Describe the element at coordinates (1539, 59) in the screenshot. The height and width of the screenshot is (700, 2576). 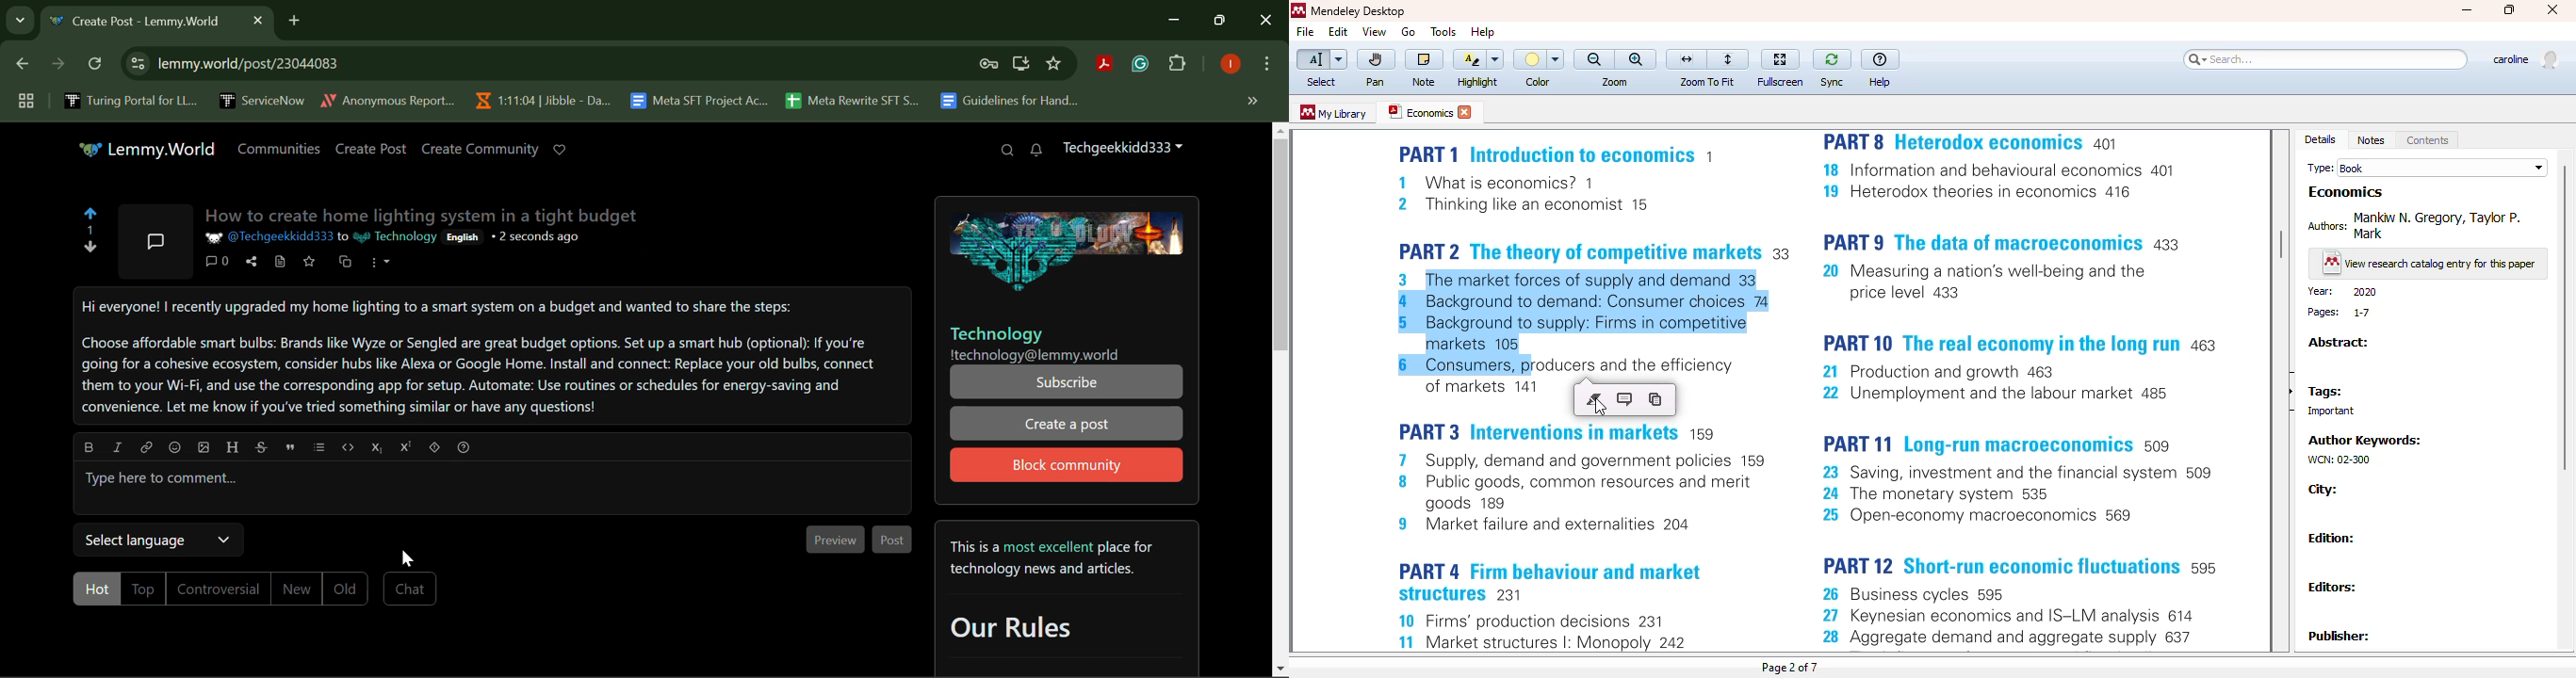
I see `color` at that location.